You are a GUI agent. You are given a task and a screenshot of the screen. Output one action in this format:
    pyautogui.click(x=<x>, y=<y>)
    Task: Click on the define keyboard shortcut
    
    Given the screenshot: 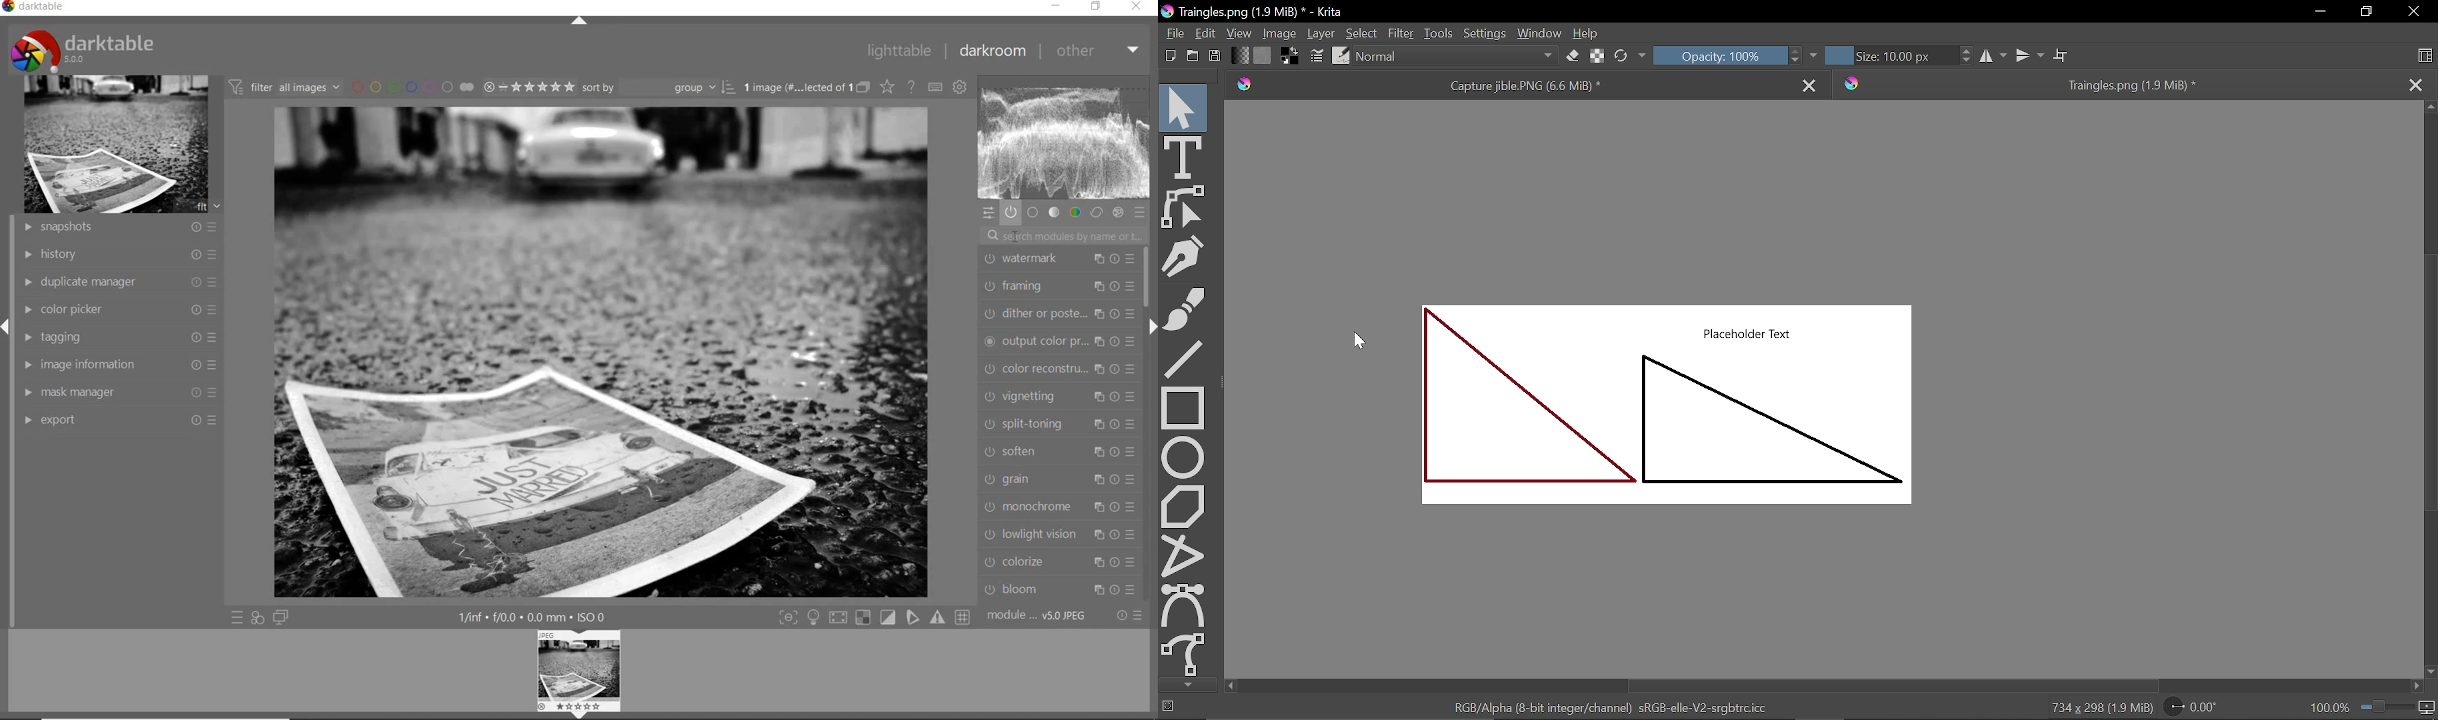 What is the action you would take?
    pyautogui.click(x=936, y=86)
    